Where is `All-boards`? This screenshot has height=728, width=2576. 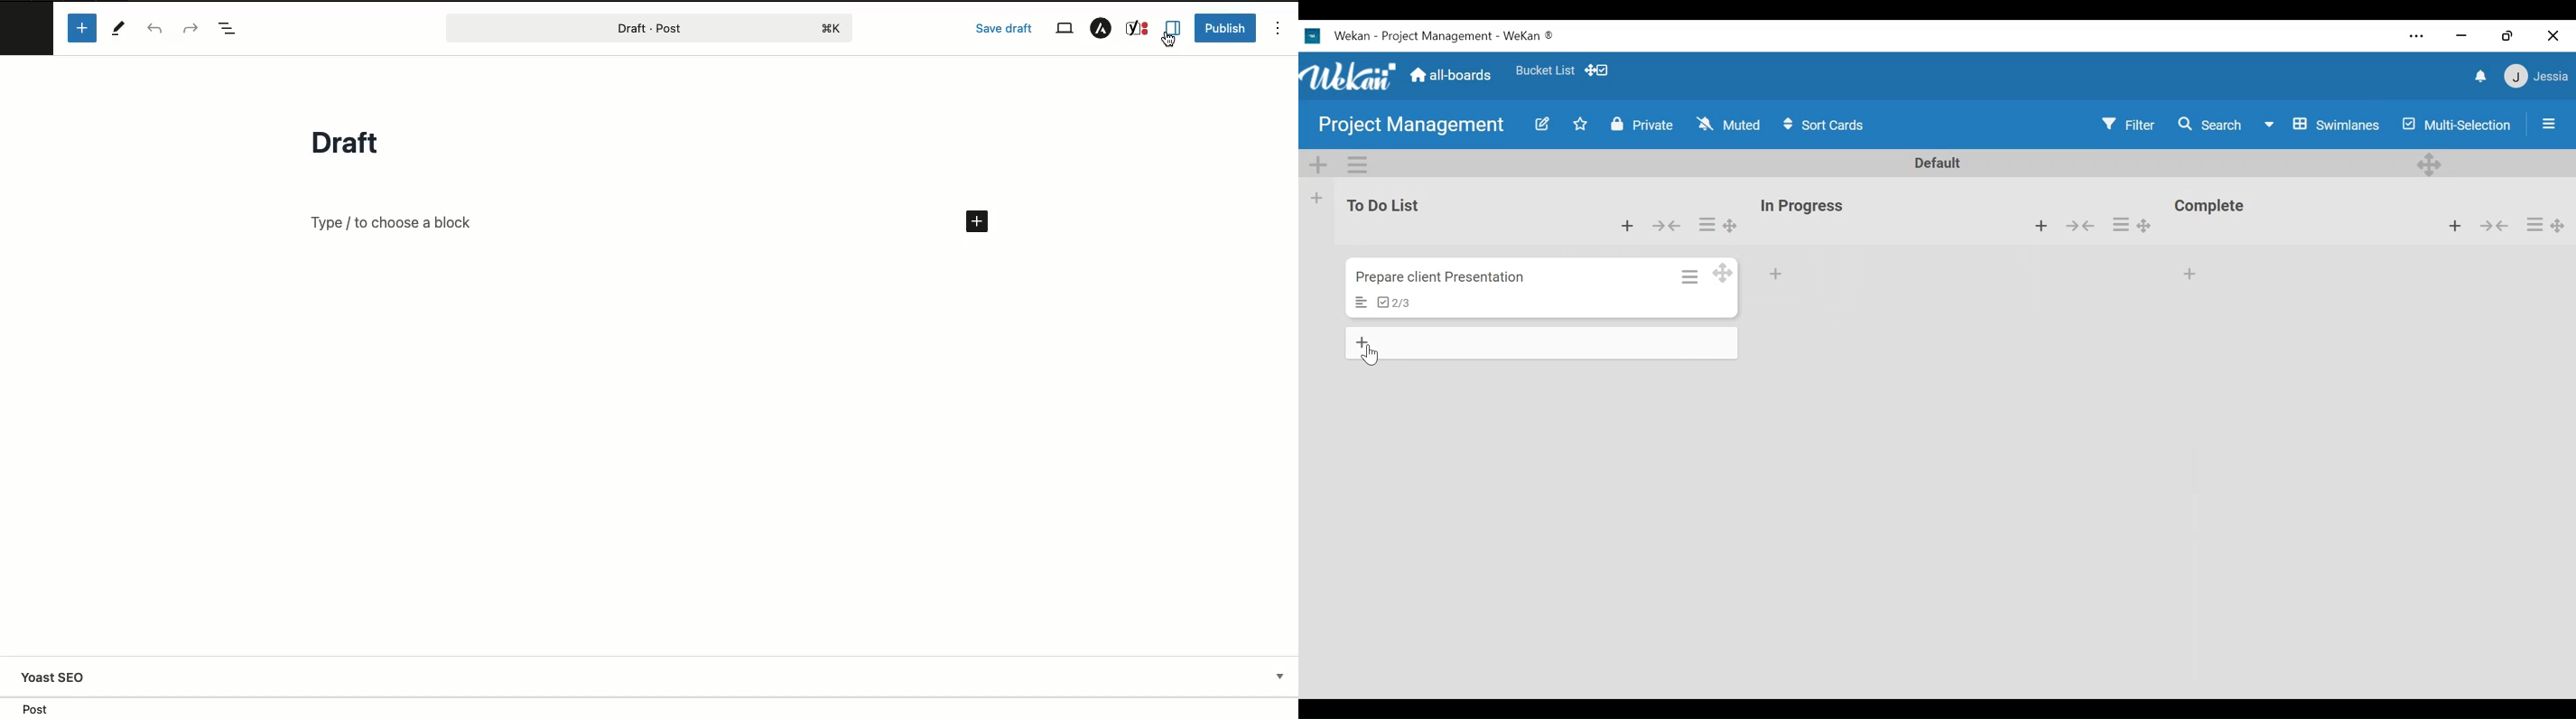
All-boards is located at coordinates (1451, 75).